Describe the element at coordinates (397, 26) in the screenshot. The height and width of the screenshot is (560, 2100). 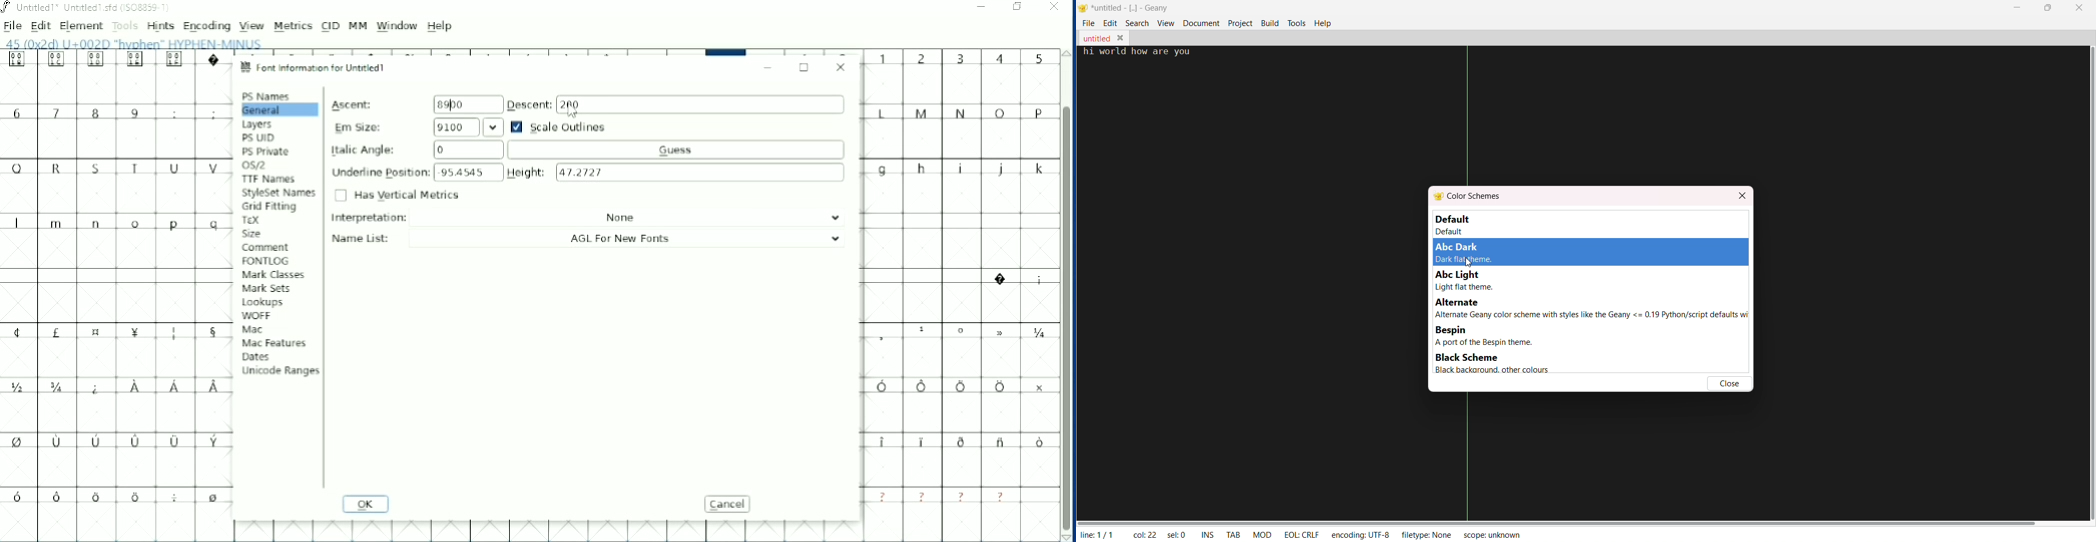
I see `Window` at that location.